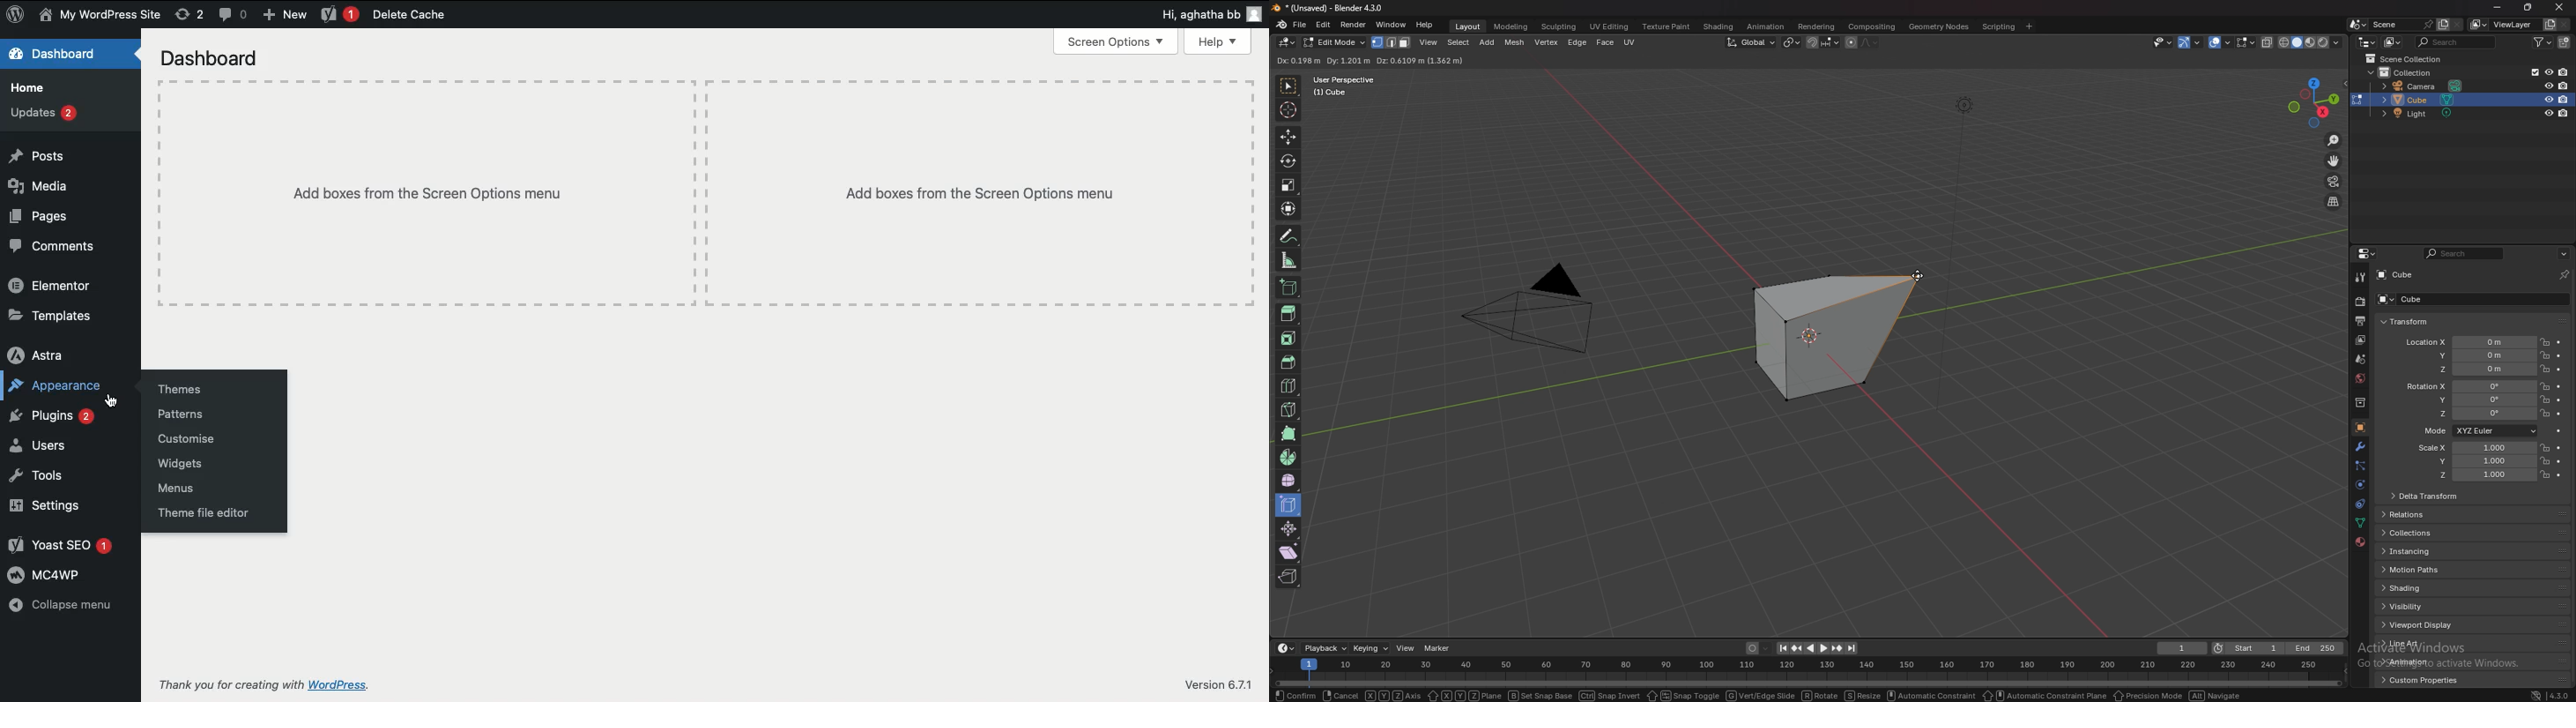 The width and height of the screenshot is (2576, 728). What do you see at coordinates (2564, 253) in the screenshot?
I see `options` at bounding box center [2564, 253].